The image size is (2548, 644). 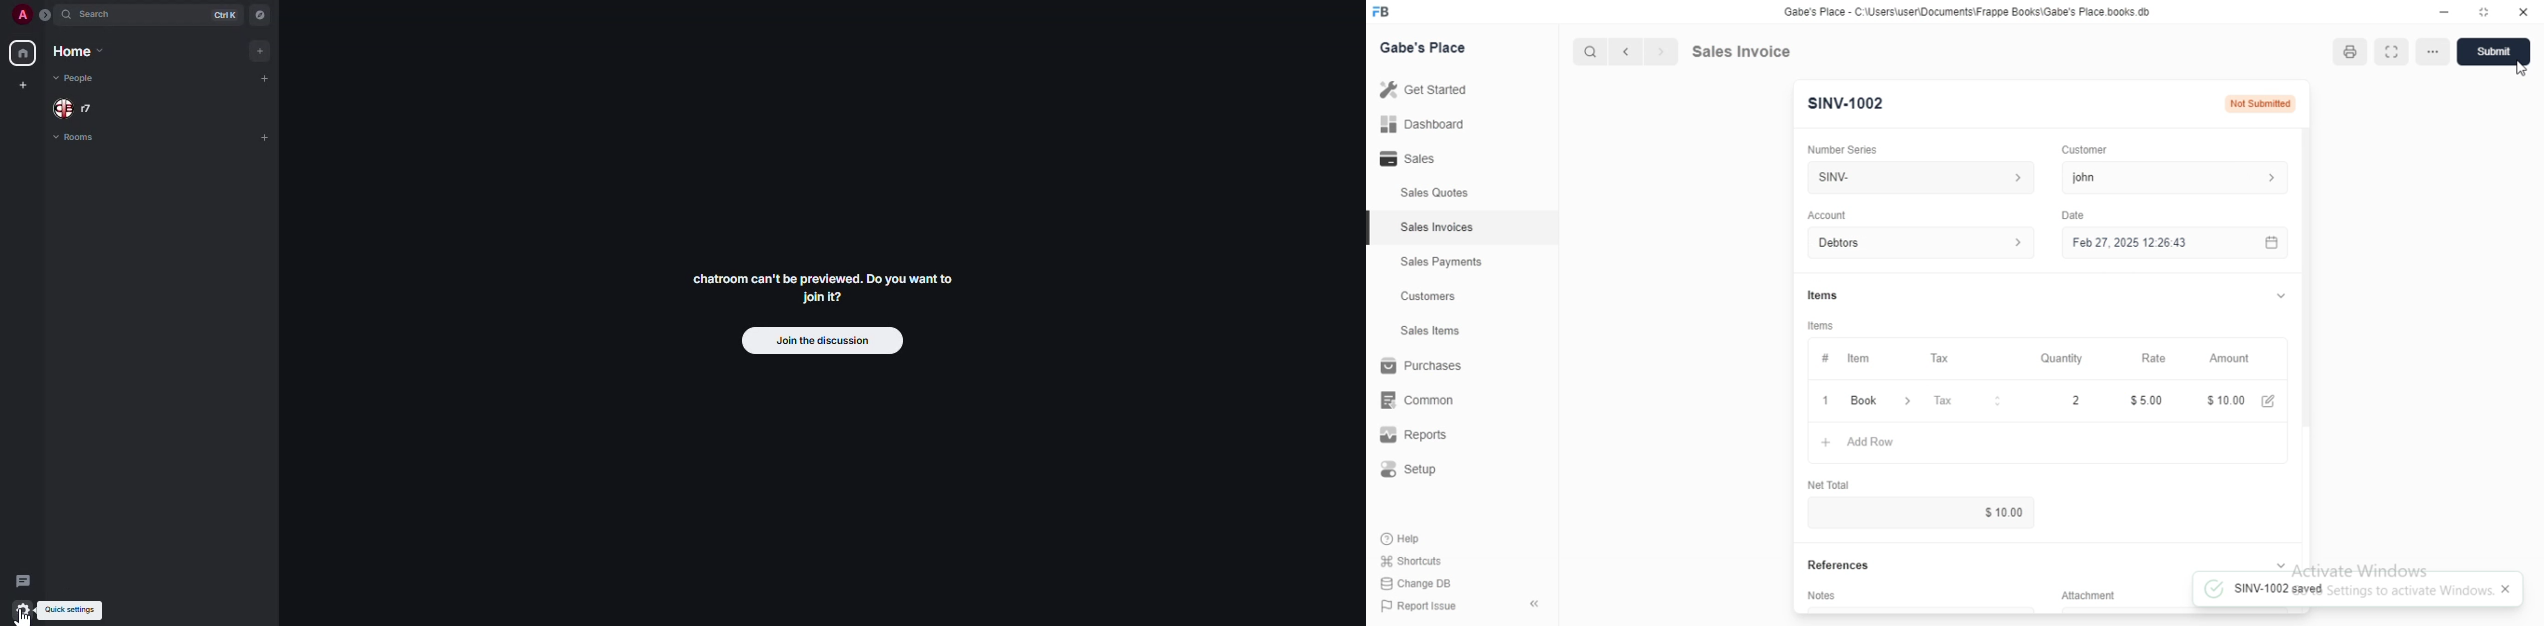 I want to click on Report Issue, so click(x=1422, y=608).